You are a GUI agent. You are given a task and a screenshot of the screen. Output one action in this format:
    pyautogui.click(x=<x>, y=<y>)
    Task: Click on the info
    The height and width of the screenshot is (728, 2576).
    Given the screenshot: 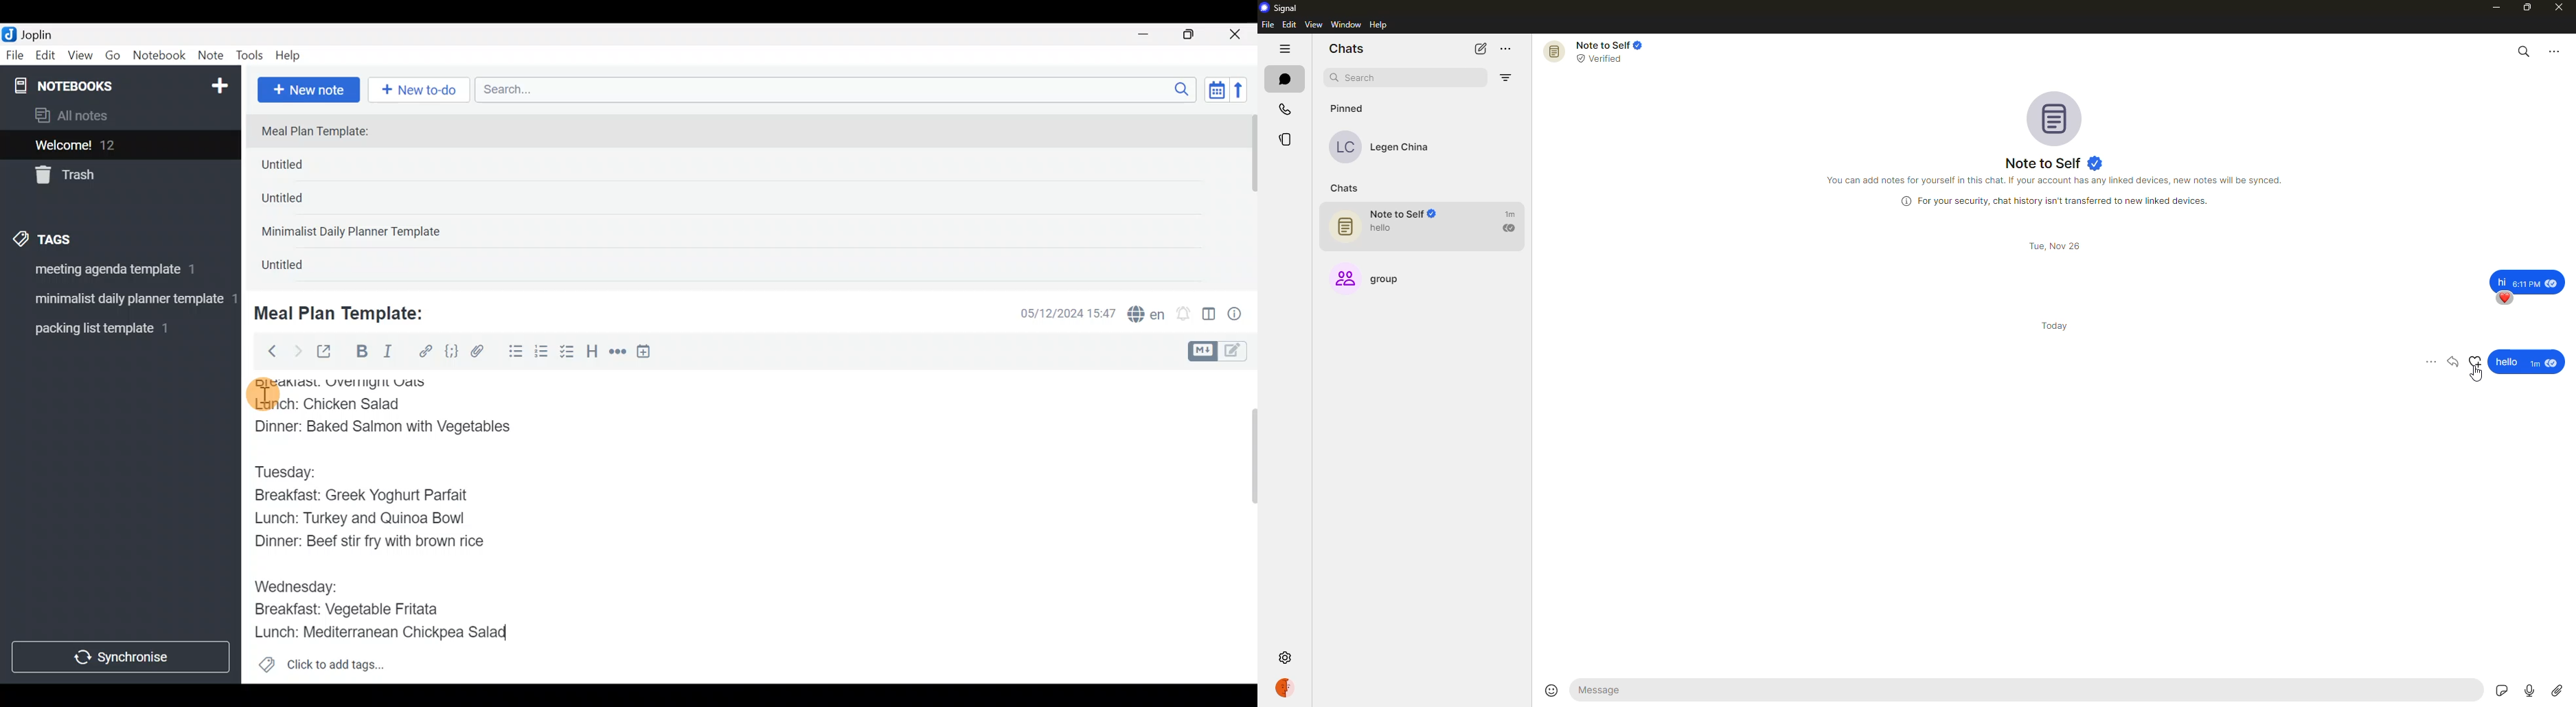 What is the action you would take?
    pyautogui.click(x=2057, y=200)
    